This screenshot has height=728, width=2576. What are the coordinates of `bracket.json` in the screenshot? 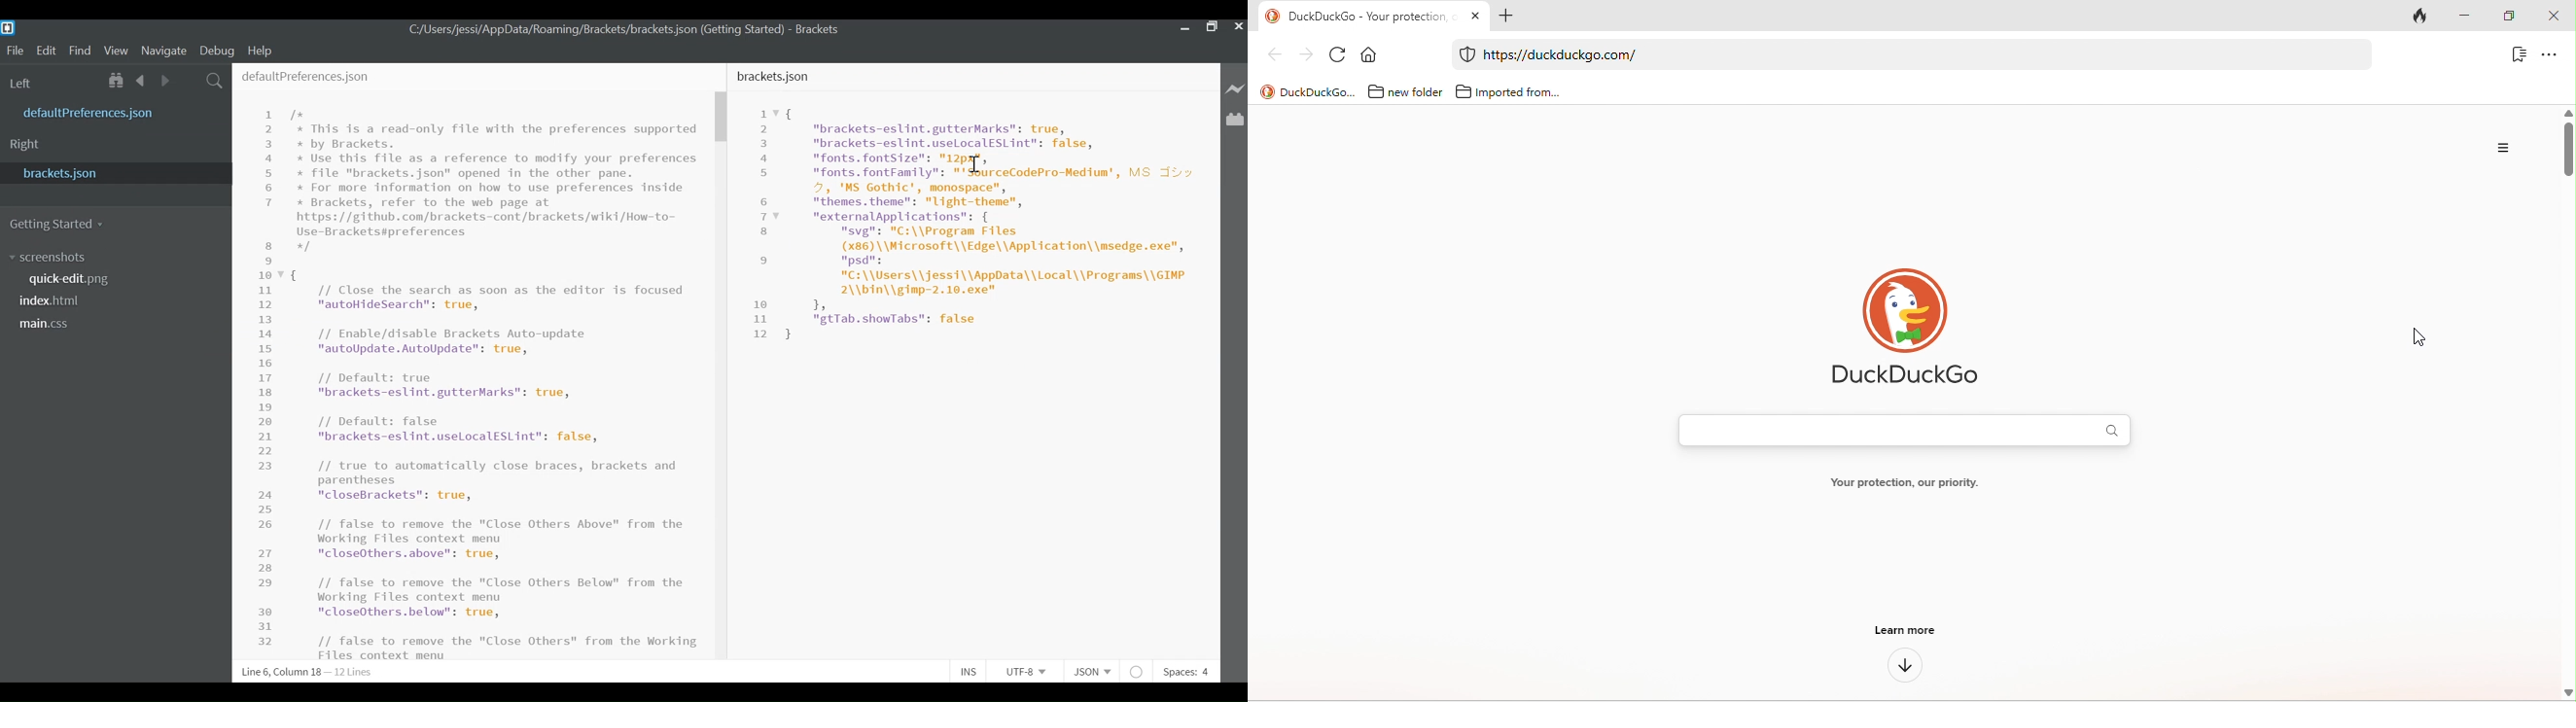 It's located at (112, 174).